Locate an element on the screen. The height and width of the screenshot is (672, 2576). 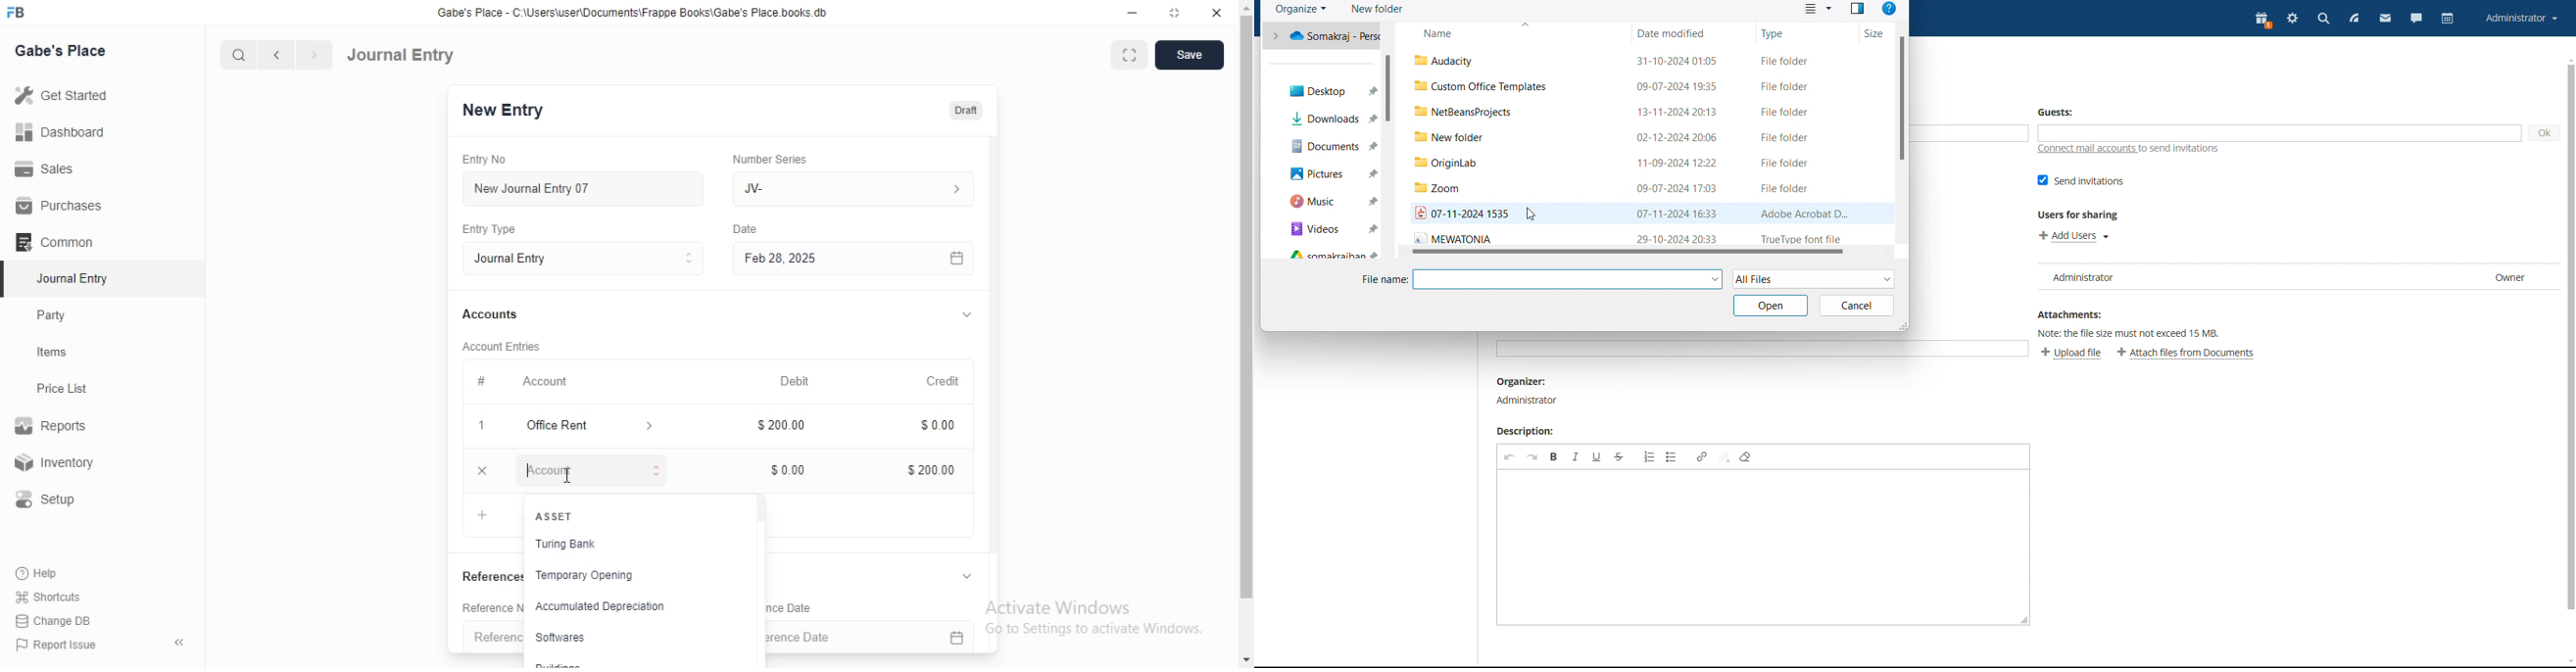
accumulated depreciation is located at coordinates (602, 608).